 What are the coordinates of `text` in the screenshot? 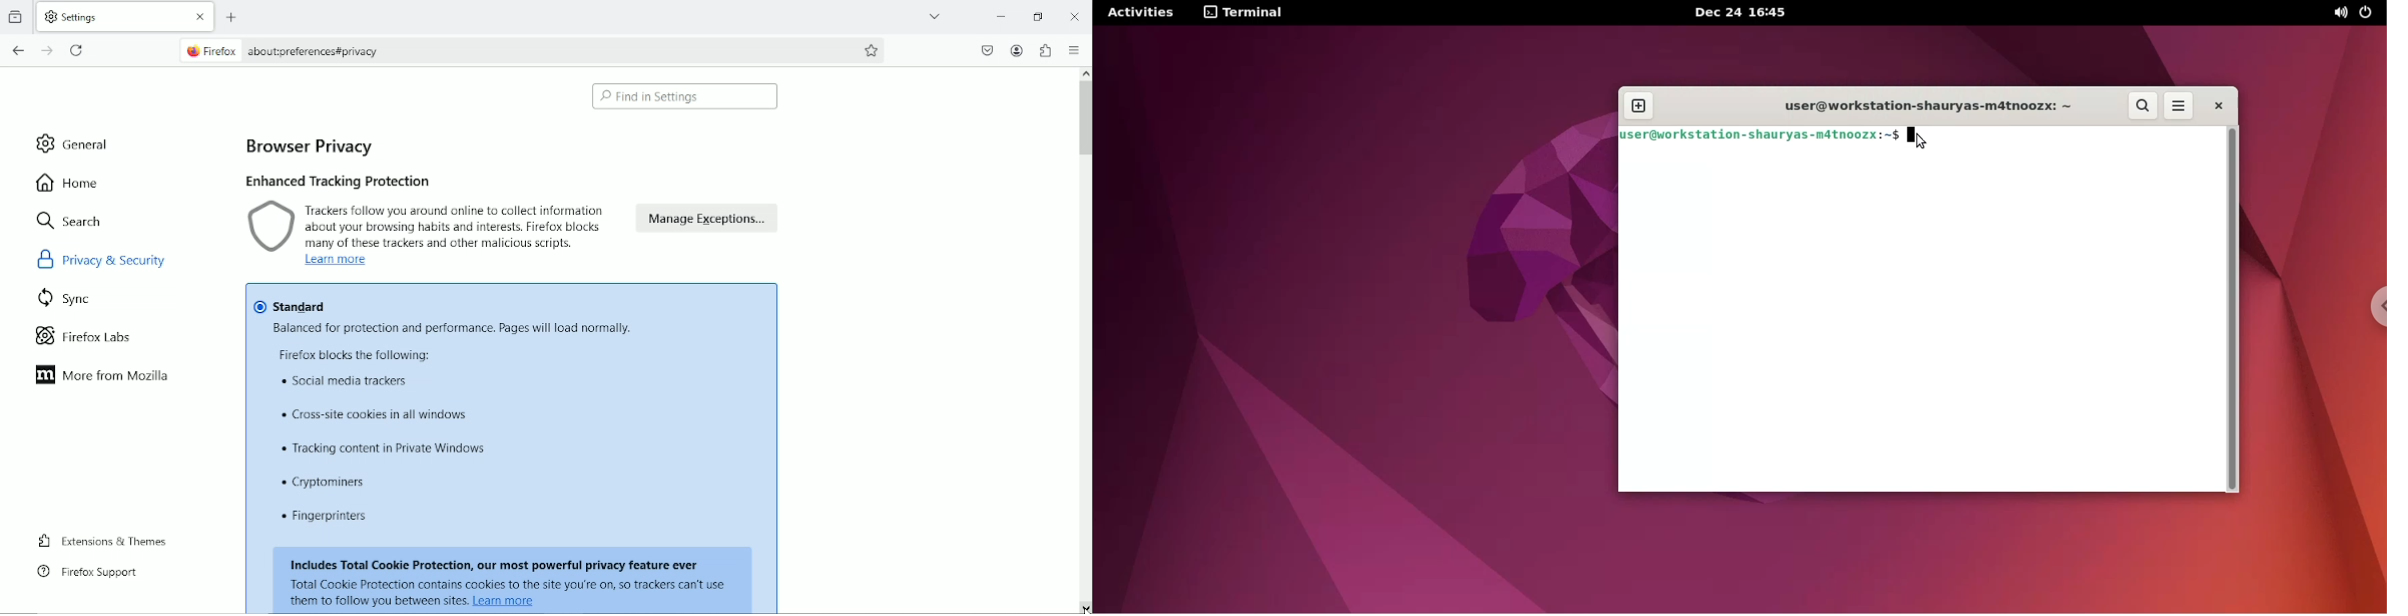 It's located at (507, 584).